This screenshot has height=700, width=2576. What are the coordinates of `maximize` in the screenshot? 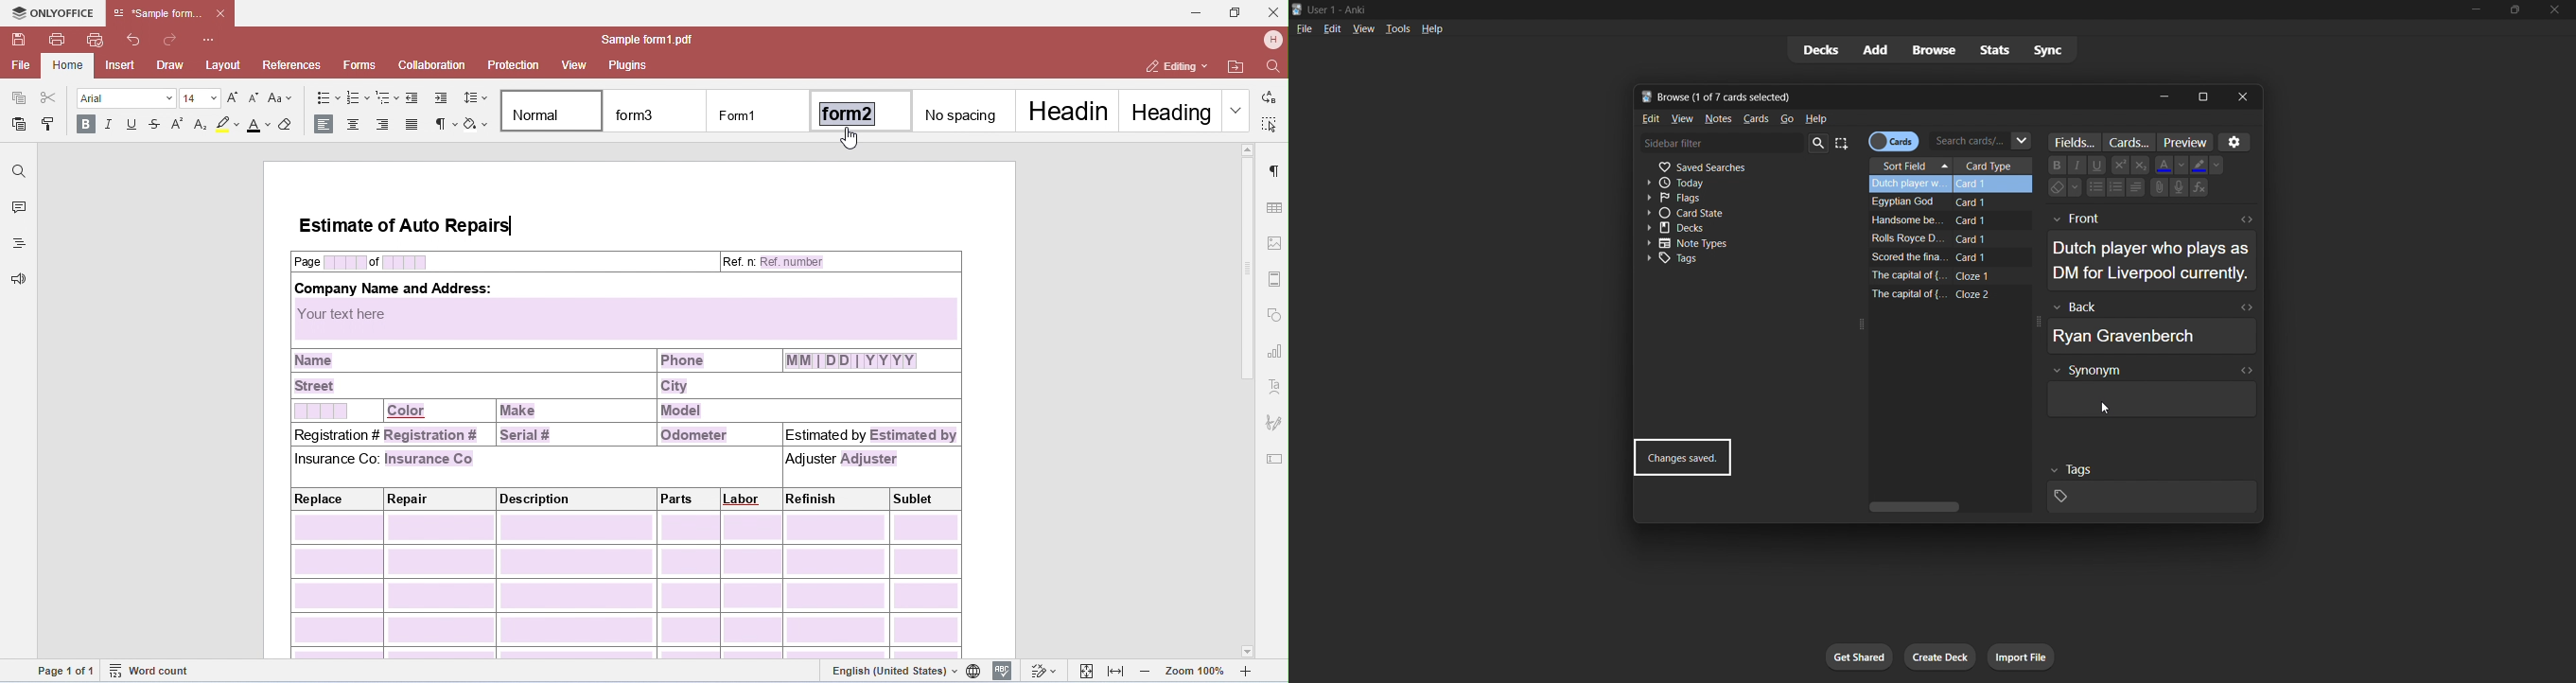 It's located at (2203, 97).